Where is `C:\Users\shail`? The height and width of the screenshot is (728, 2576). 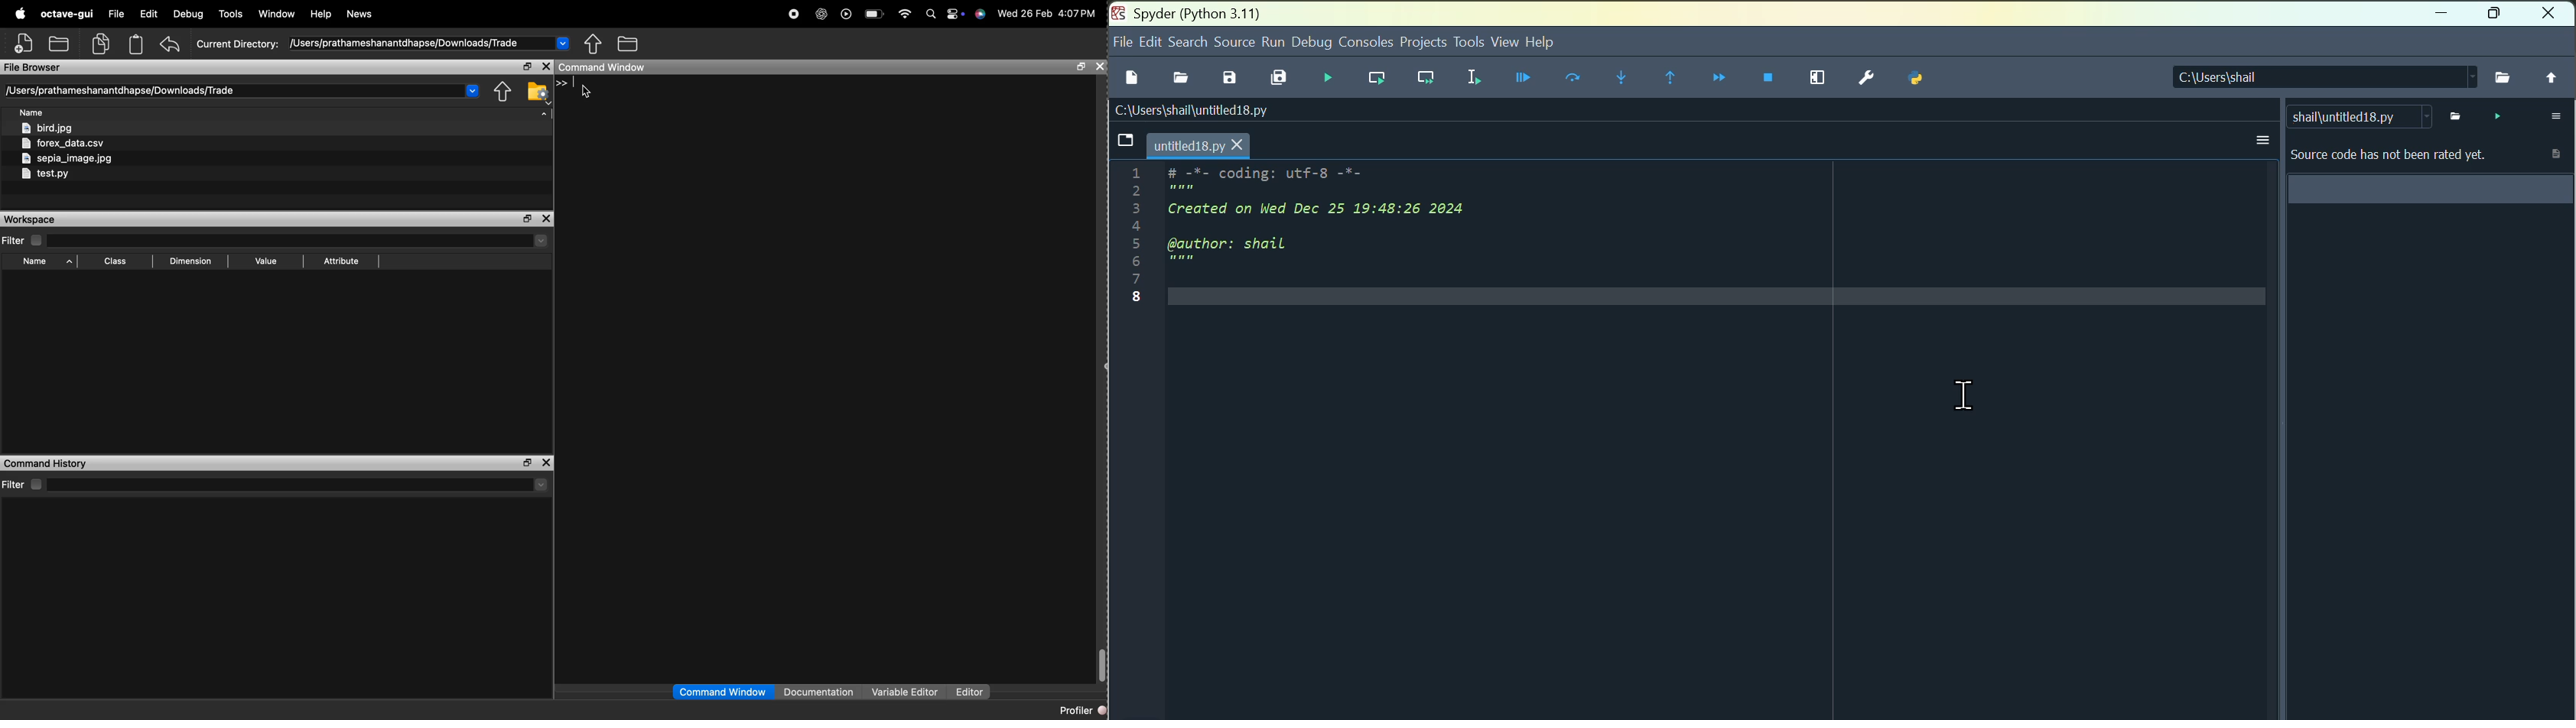 C:\Users\shail is located at coordinates (2324, 77).